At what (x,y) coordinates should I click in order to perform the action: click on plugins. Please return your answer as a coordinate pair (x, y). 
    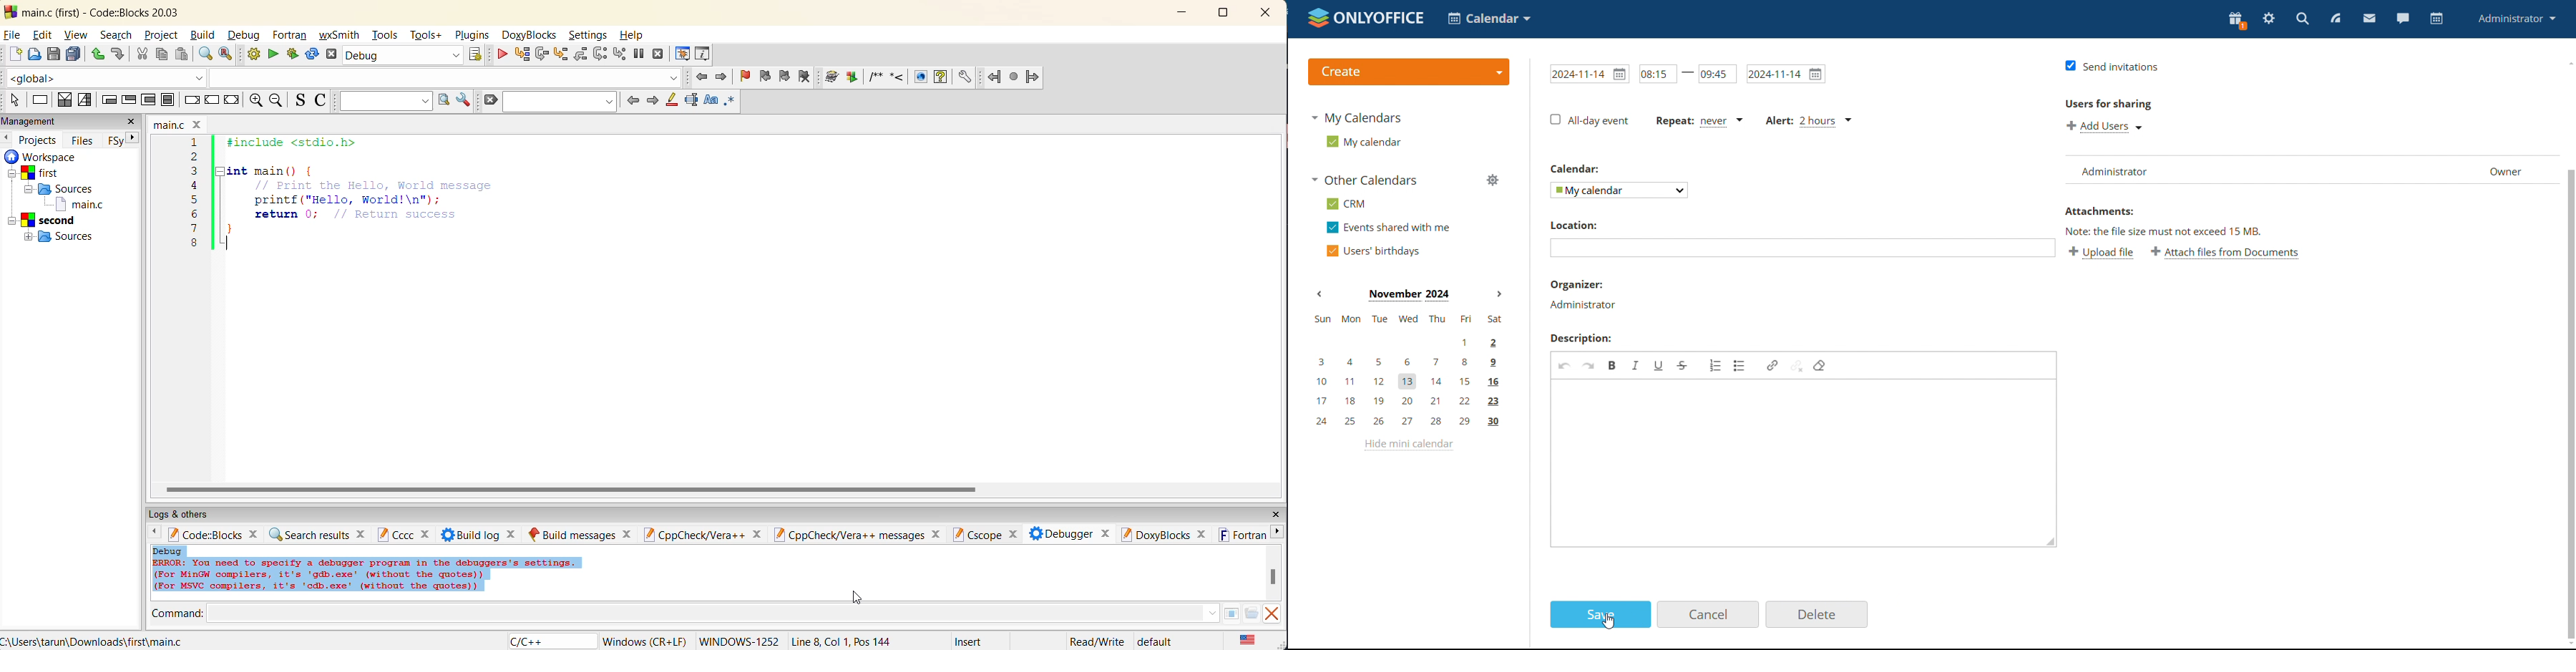
    Looking at the image, I should click on (475, 35).